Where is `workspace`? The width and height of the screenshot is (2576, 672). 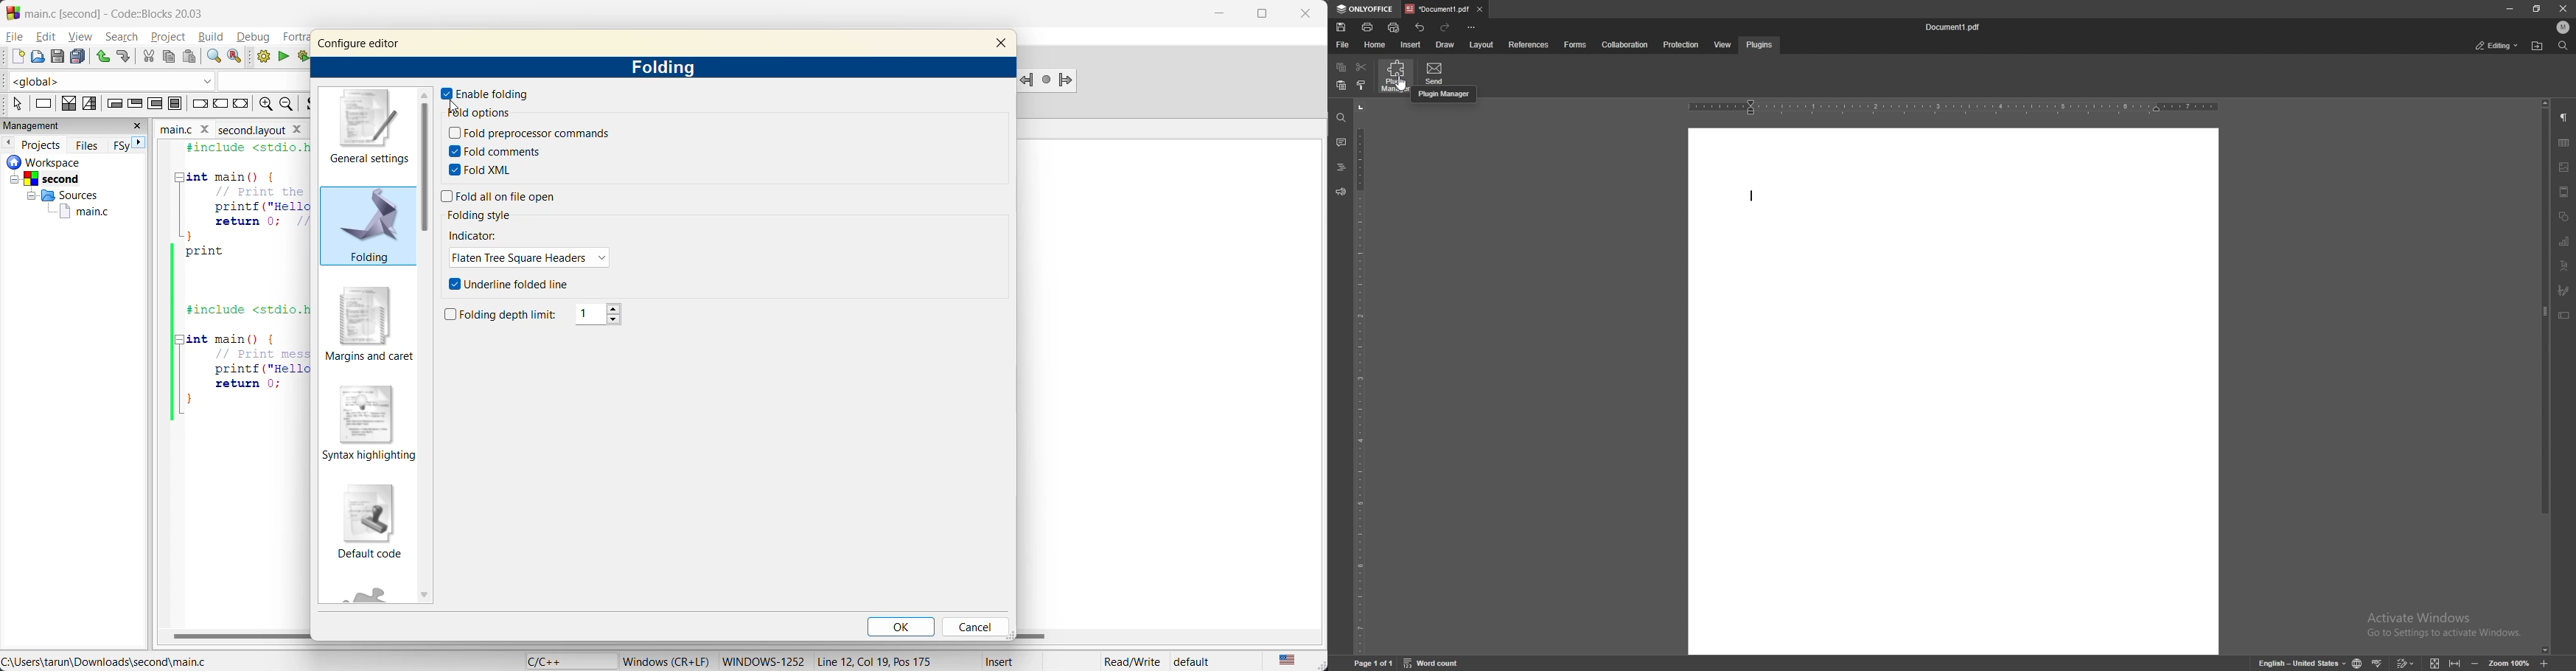 workspace is located at coordinates (41, 163).